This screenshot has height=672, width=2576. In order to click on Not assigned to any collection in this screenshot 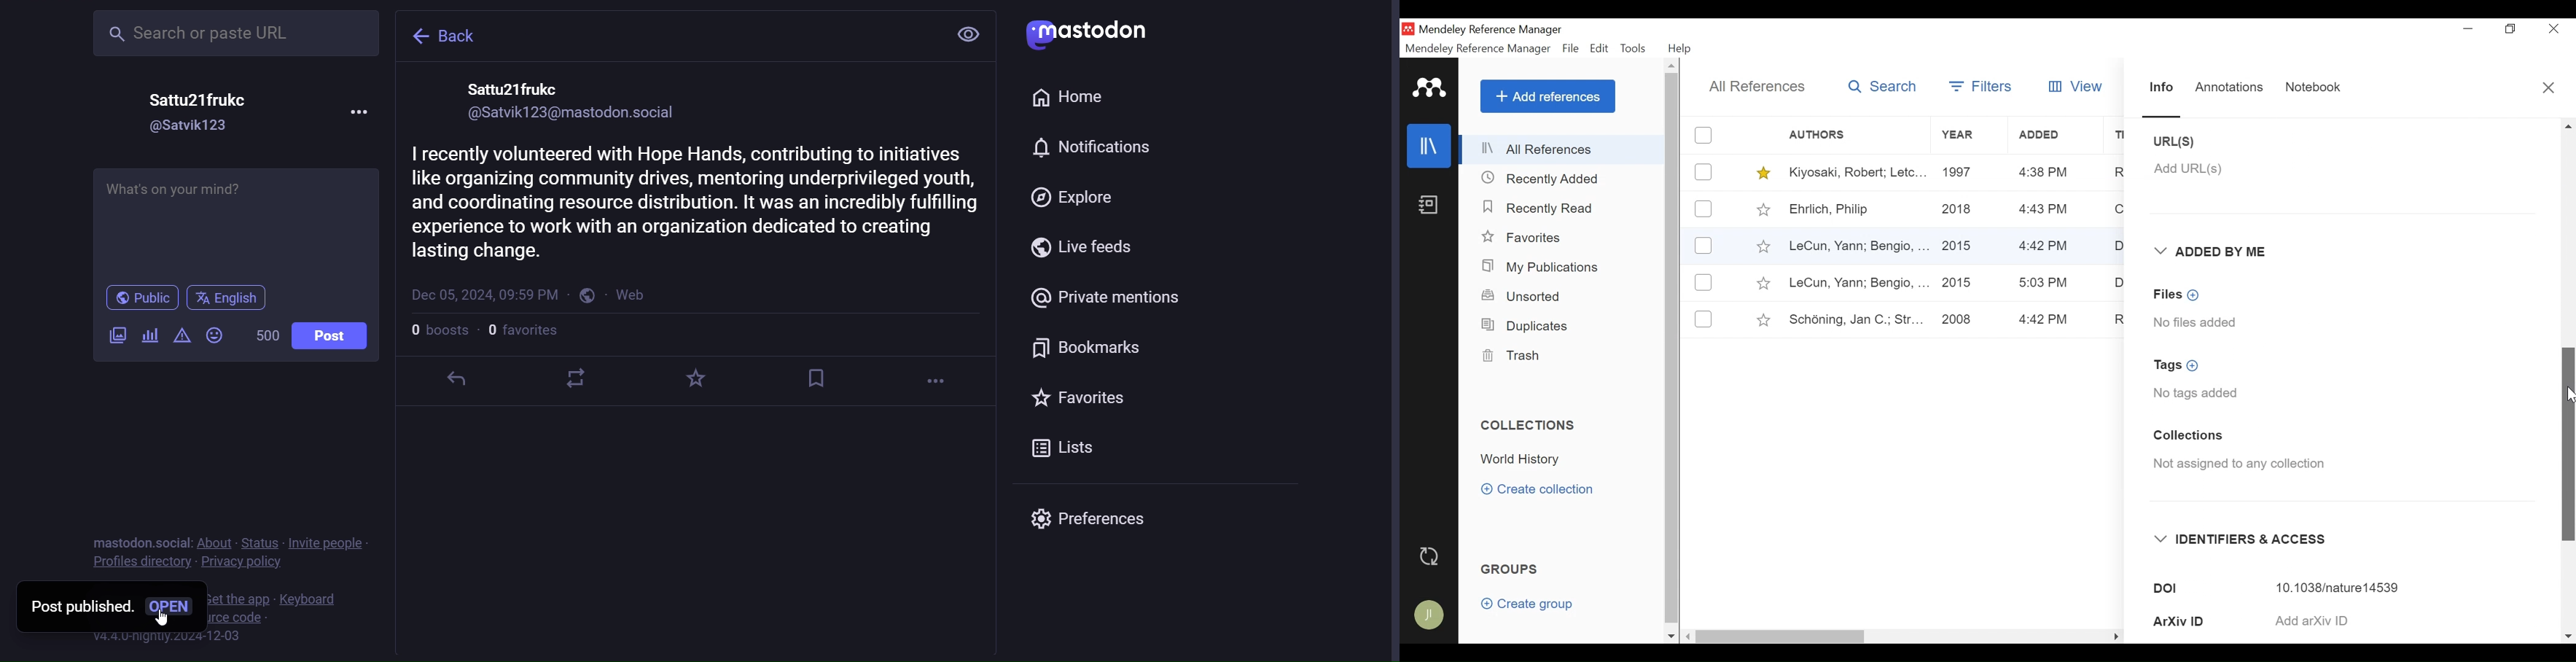, I will do `click(2244, 466)`.